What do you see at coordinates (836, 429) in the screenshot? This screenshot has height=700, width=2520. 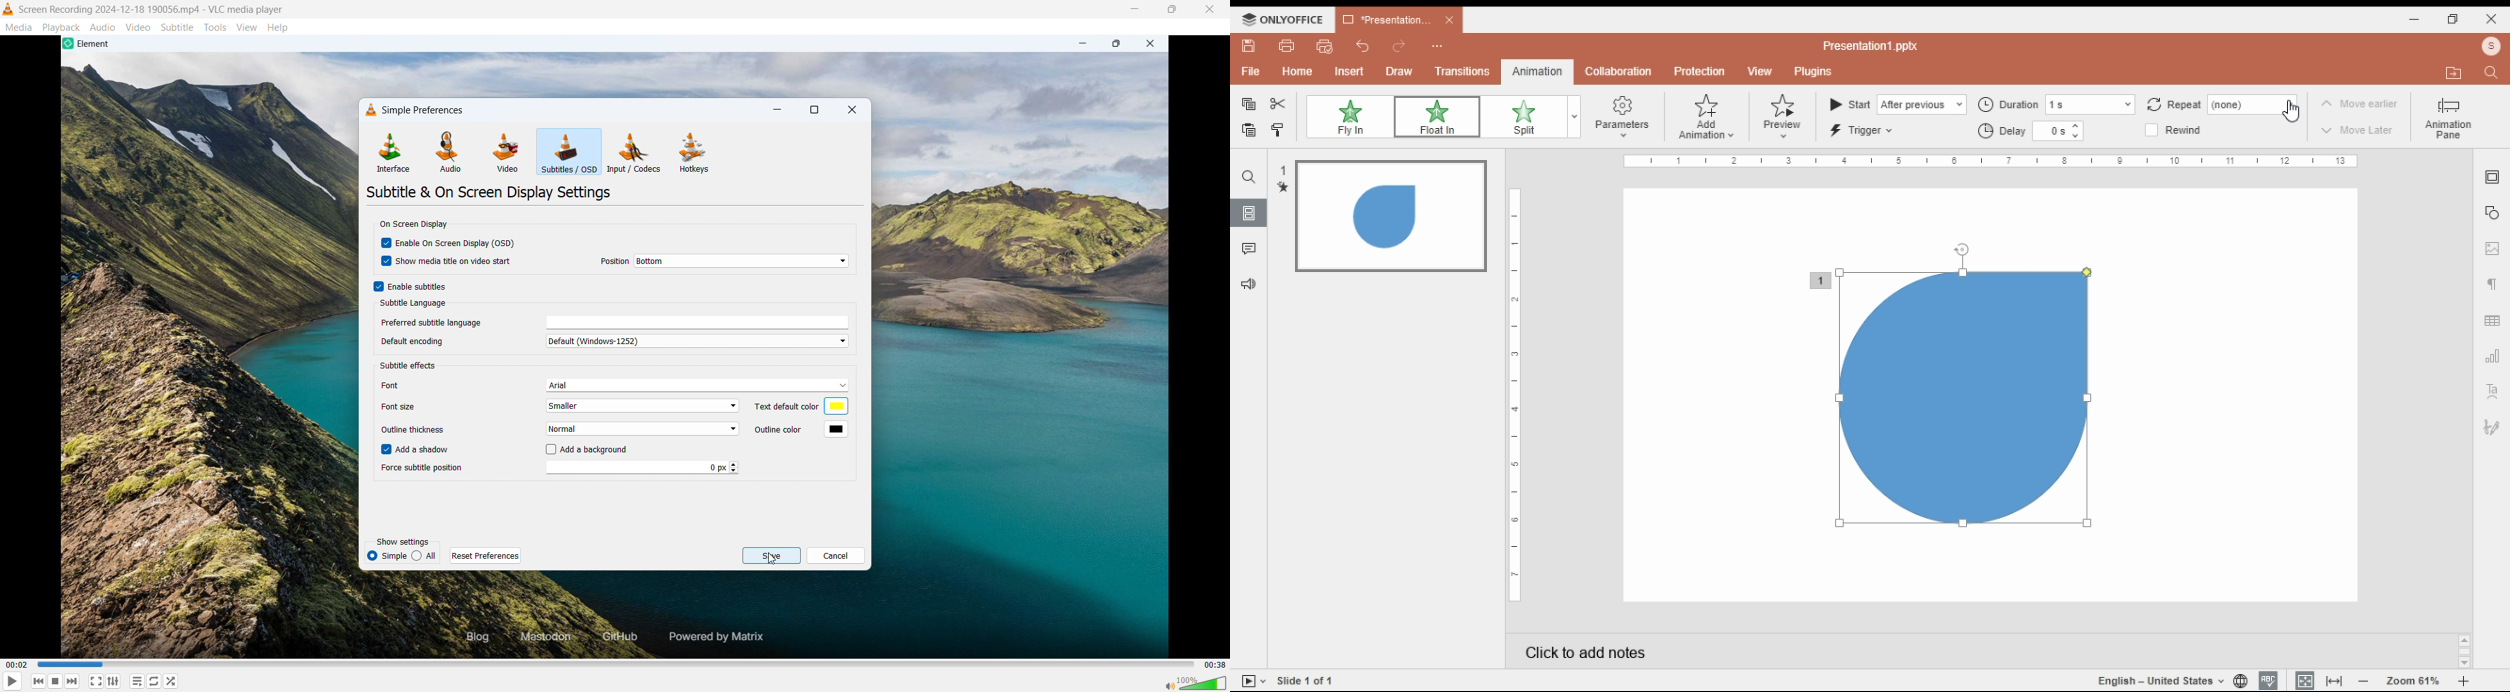 I see `Outline colour ` at bounding box center [836, 429].